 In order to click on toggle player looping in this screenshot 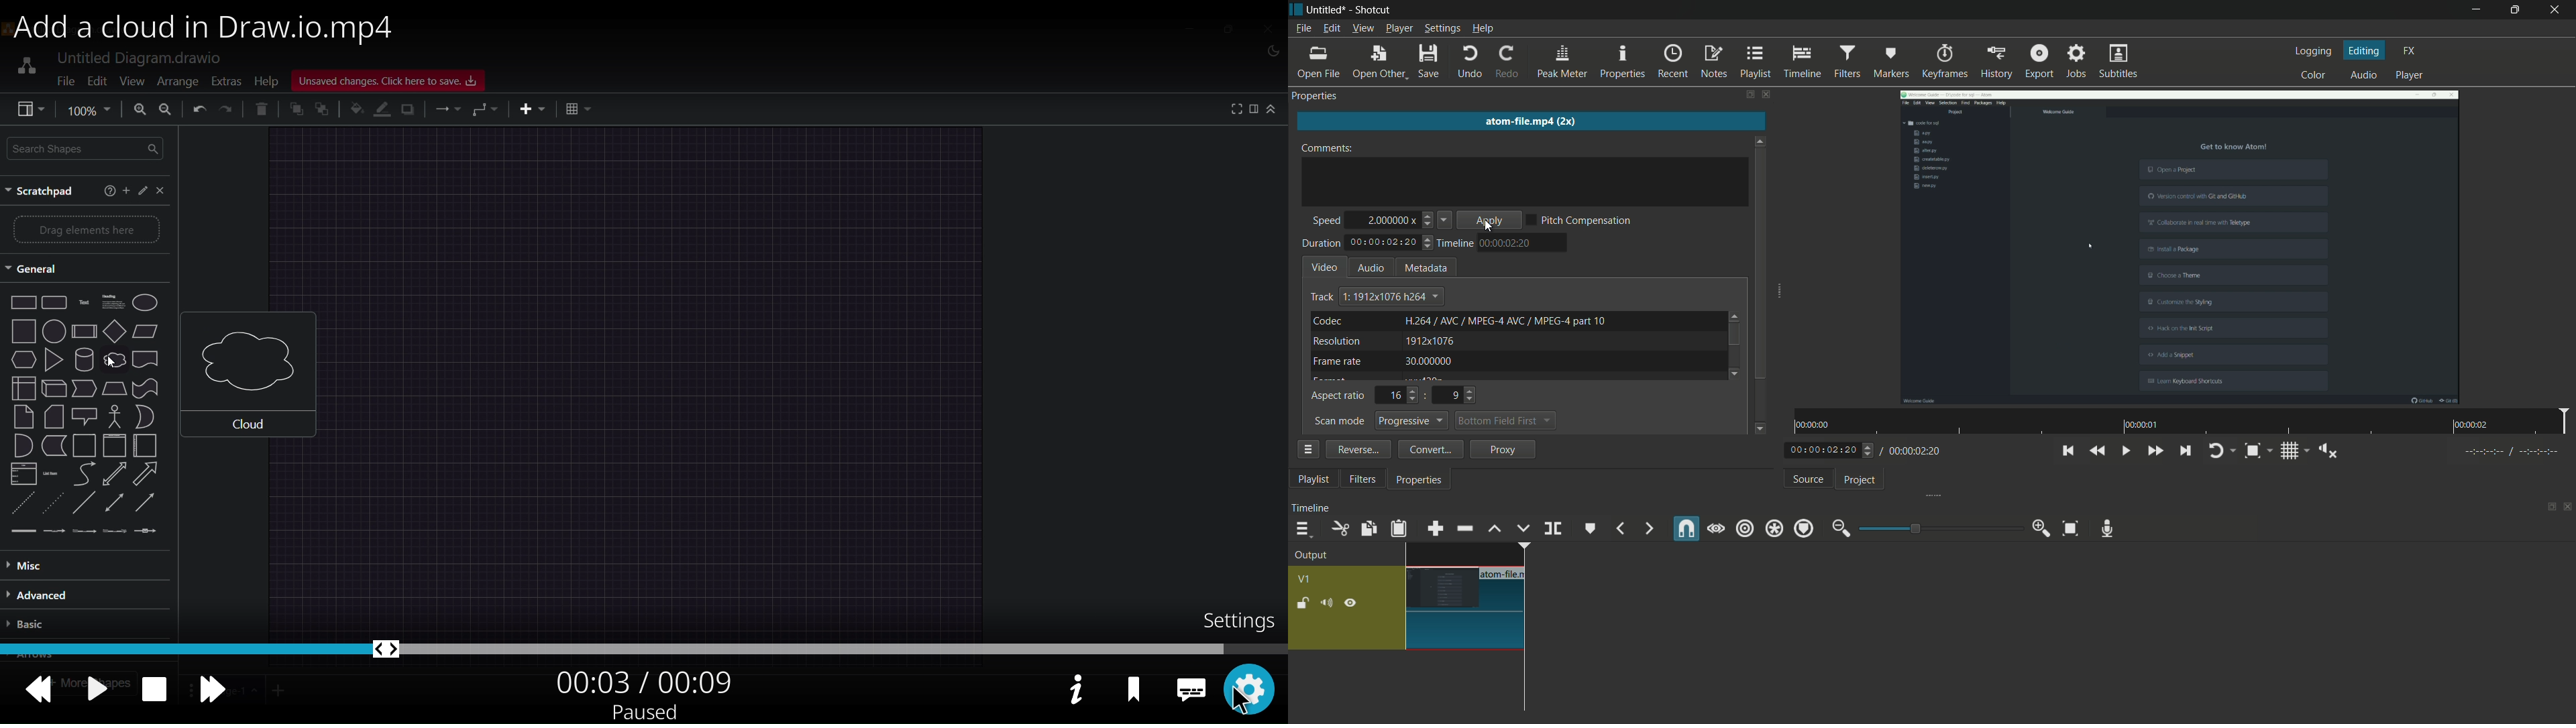, I will do `click(2217, 451)`.